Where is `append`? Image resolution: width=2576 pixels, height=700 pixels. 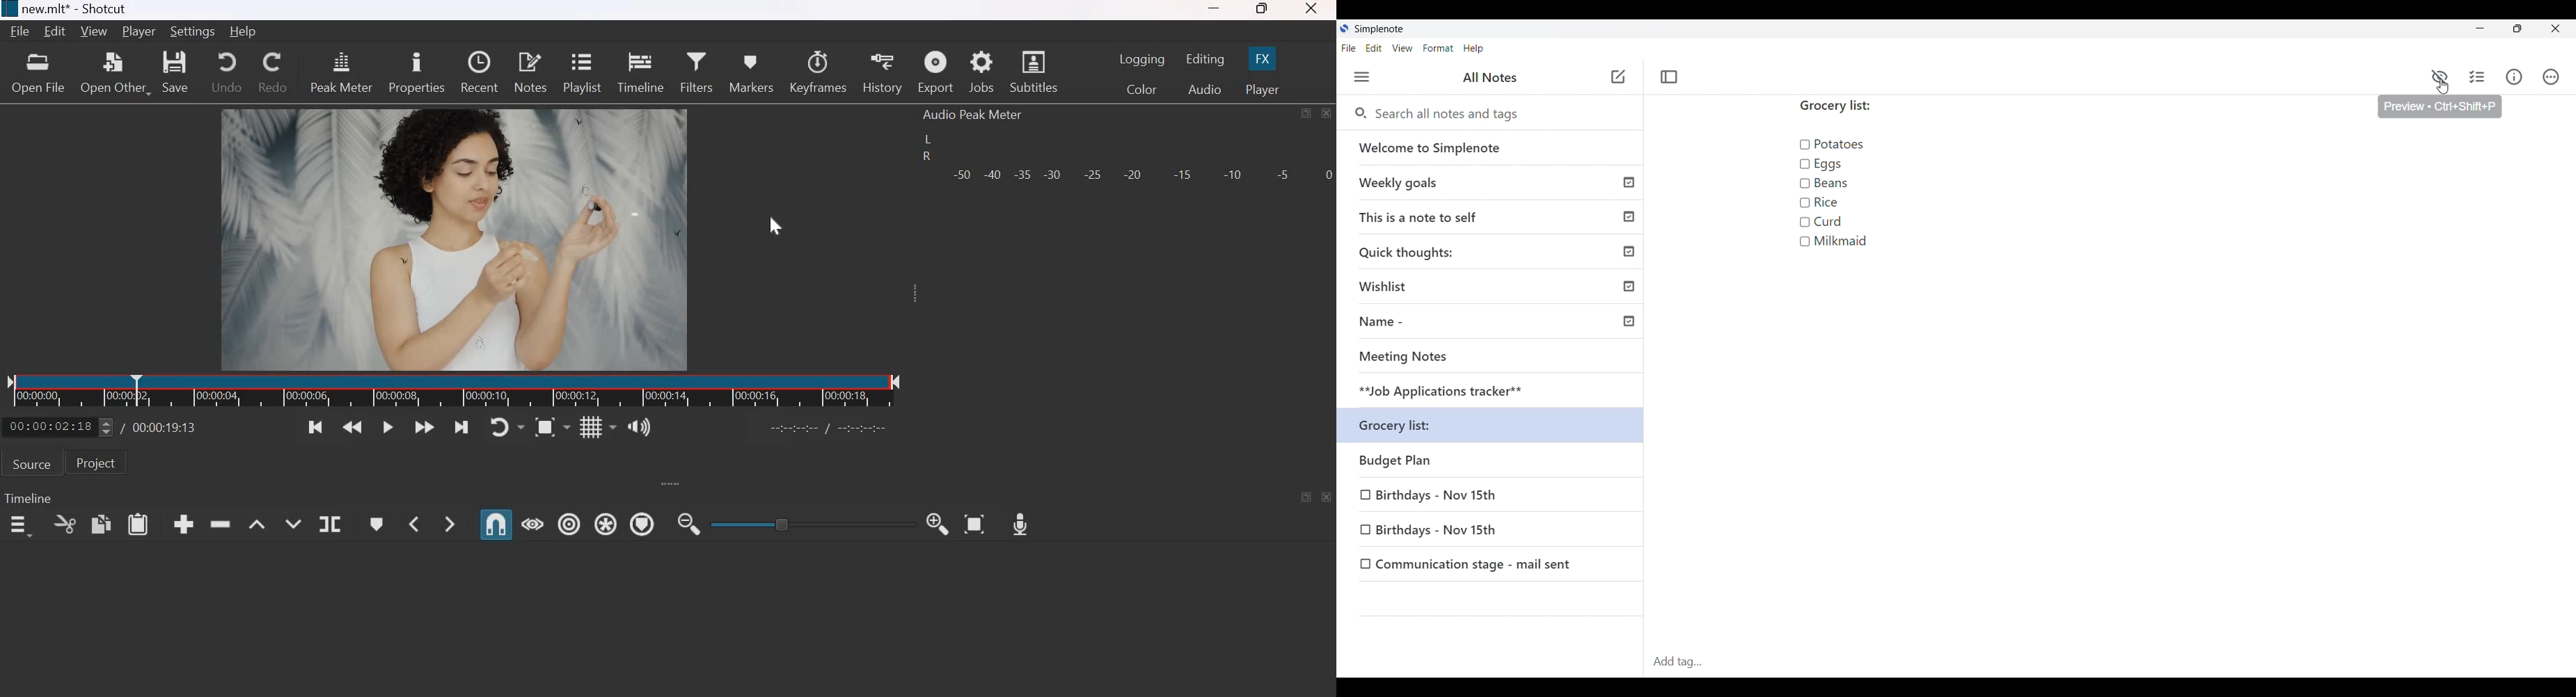 append is located at coordinates (184, 525).